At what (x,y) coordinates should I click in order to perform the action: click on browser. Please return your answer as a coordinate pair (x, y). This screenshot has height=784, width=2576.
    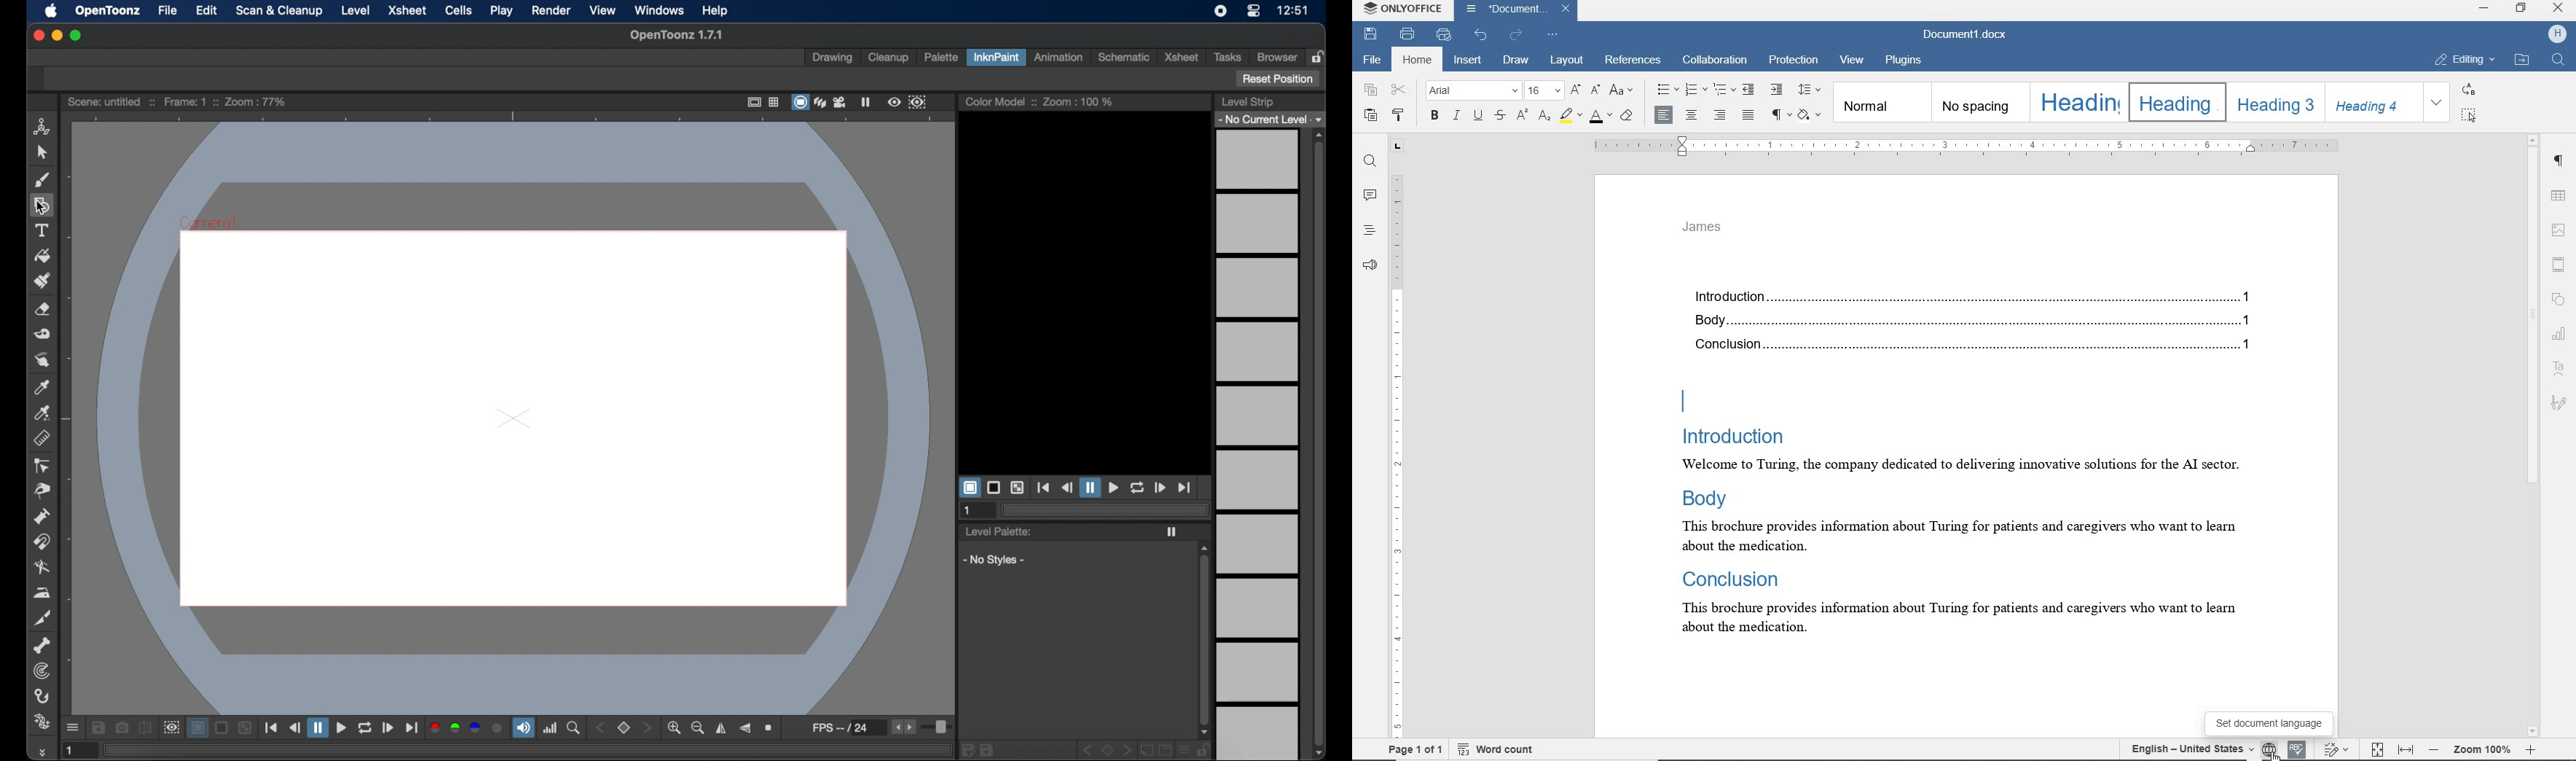
    Looking at the image, I should click on (1277, 56).